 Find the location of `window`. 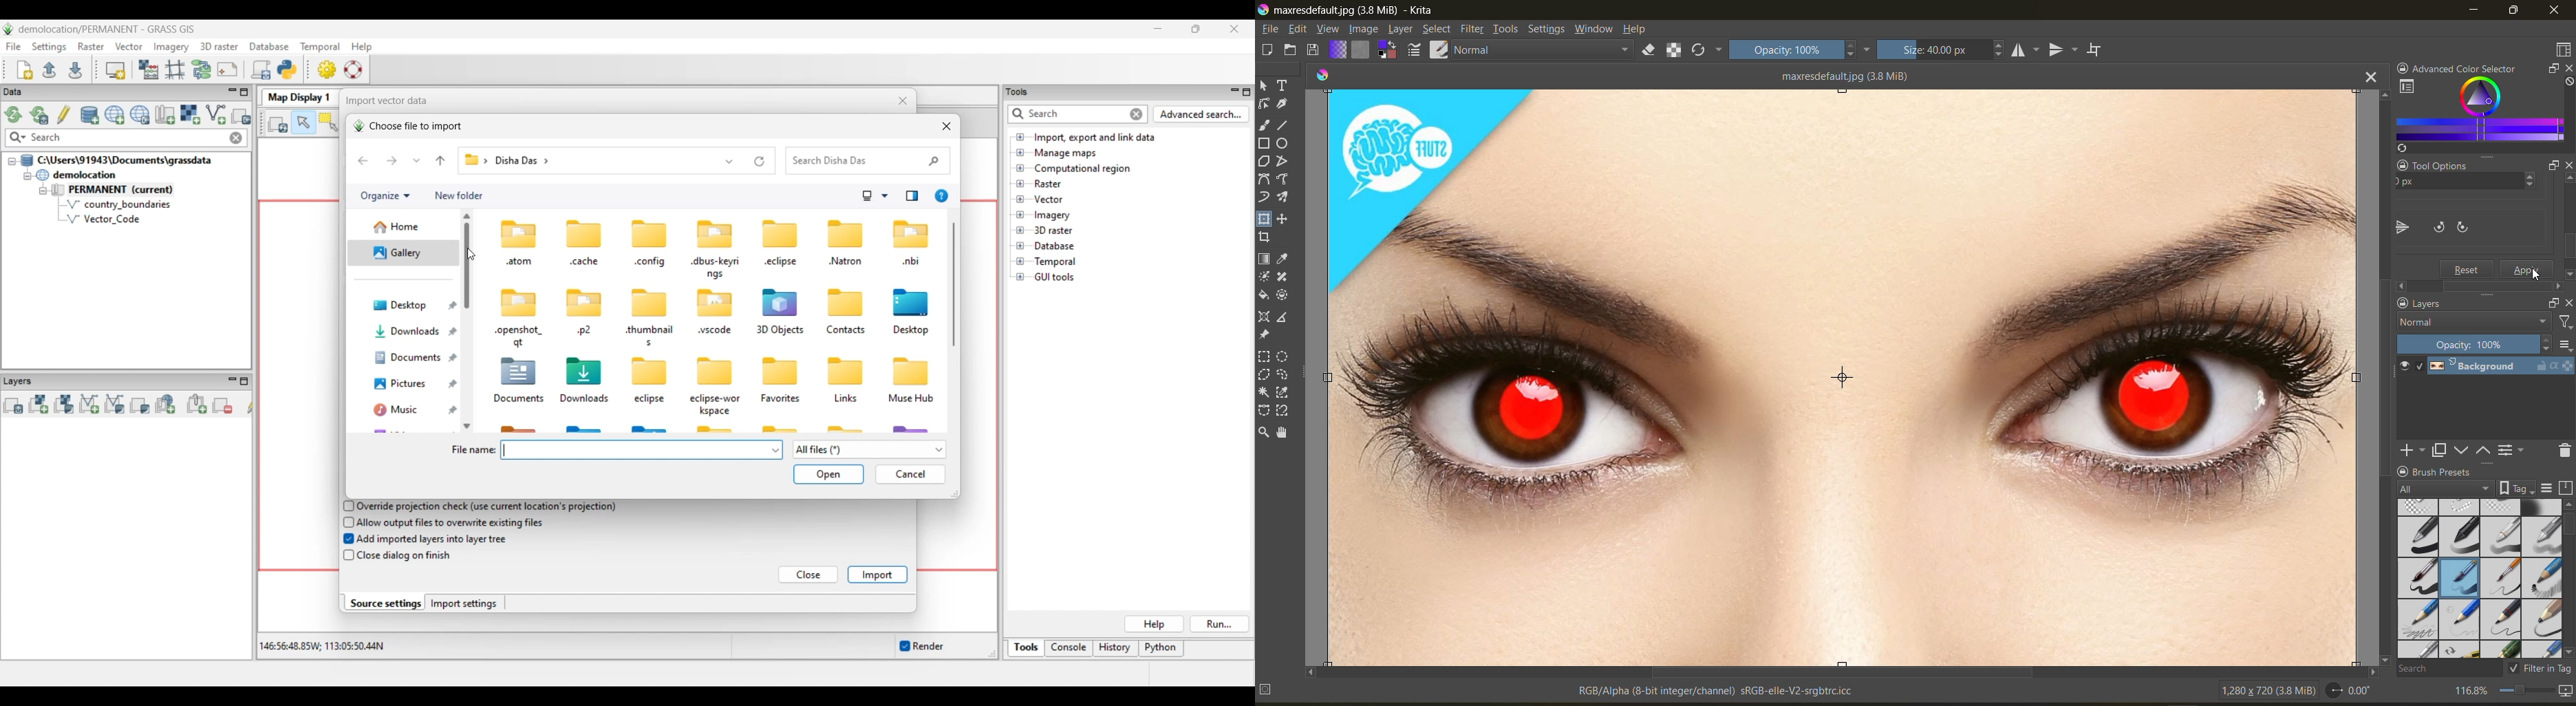

window is located at coordinates (1596, 31).